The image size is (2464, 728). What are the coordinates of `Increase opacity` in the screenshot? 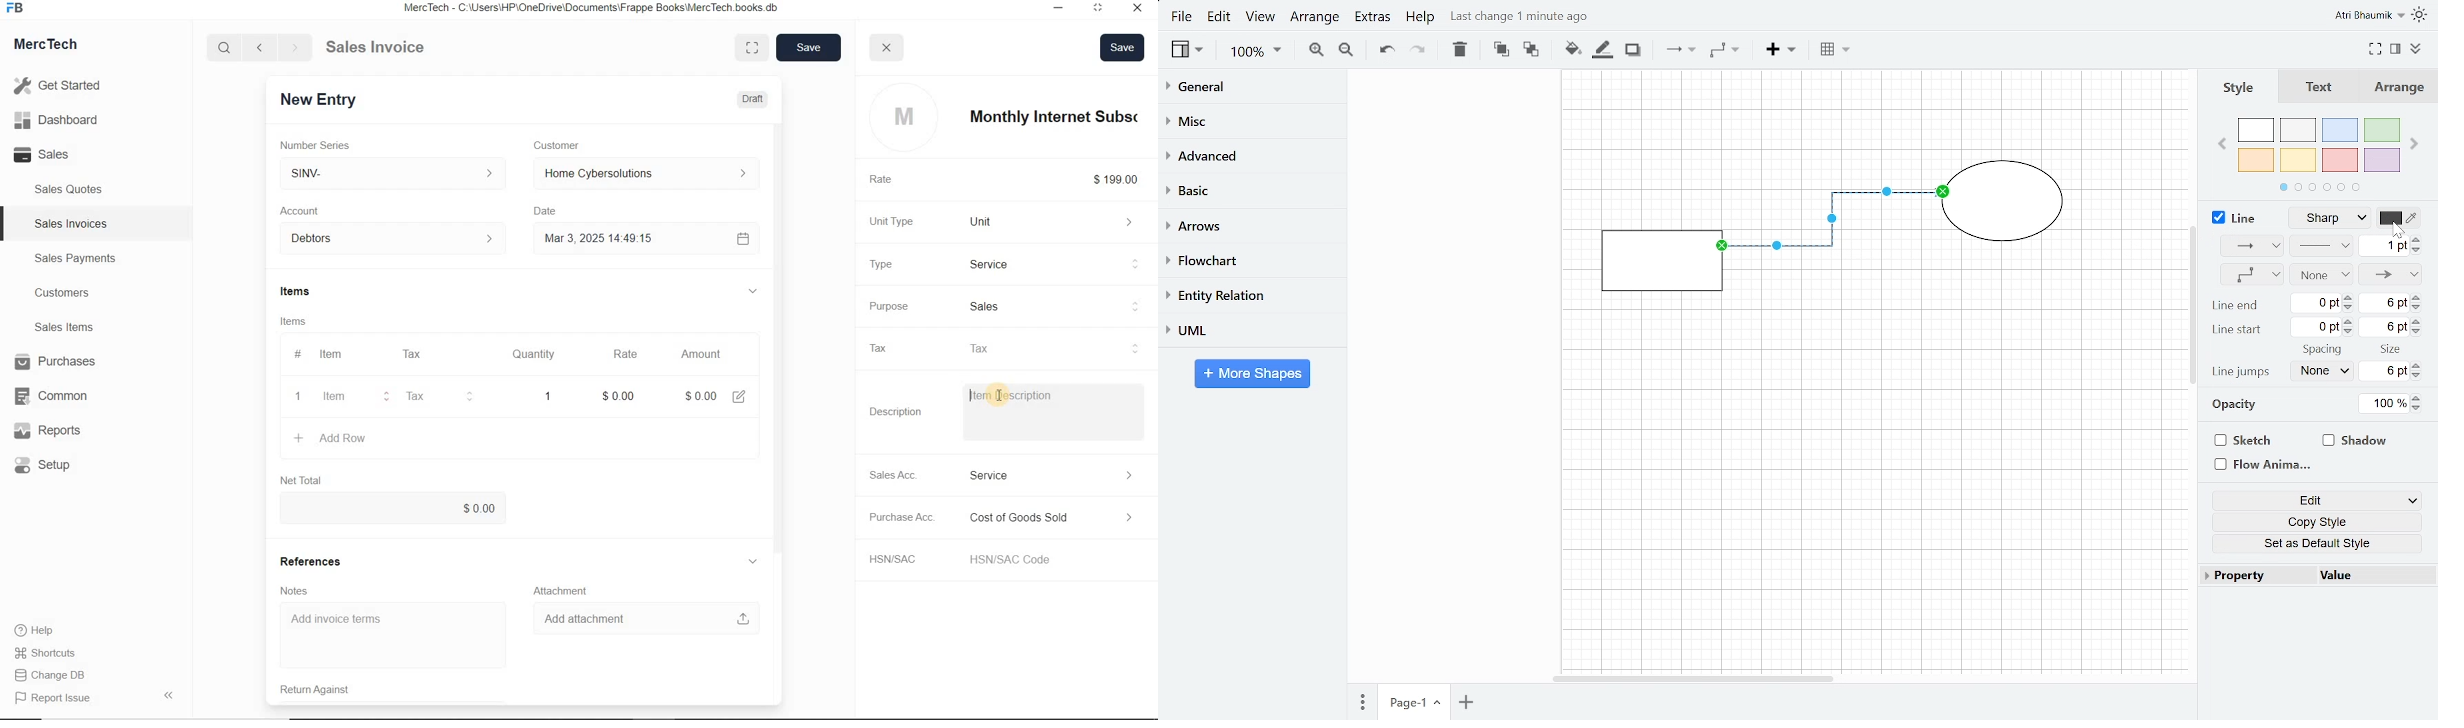 It's located at (2418, 399).